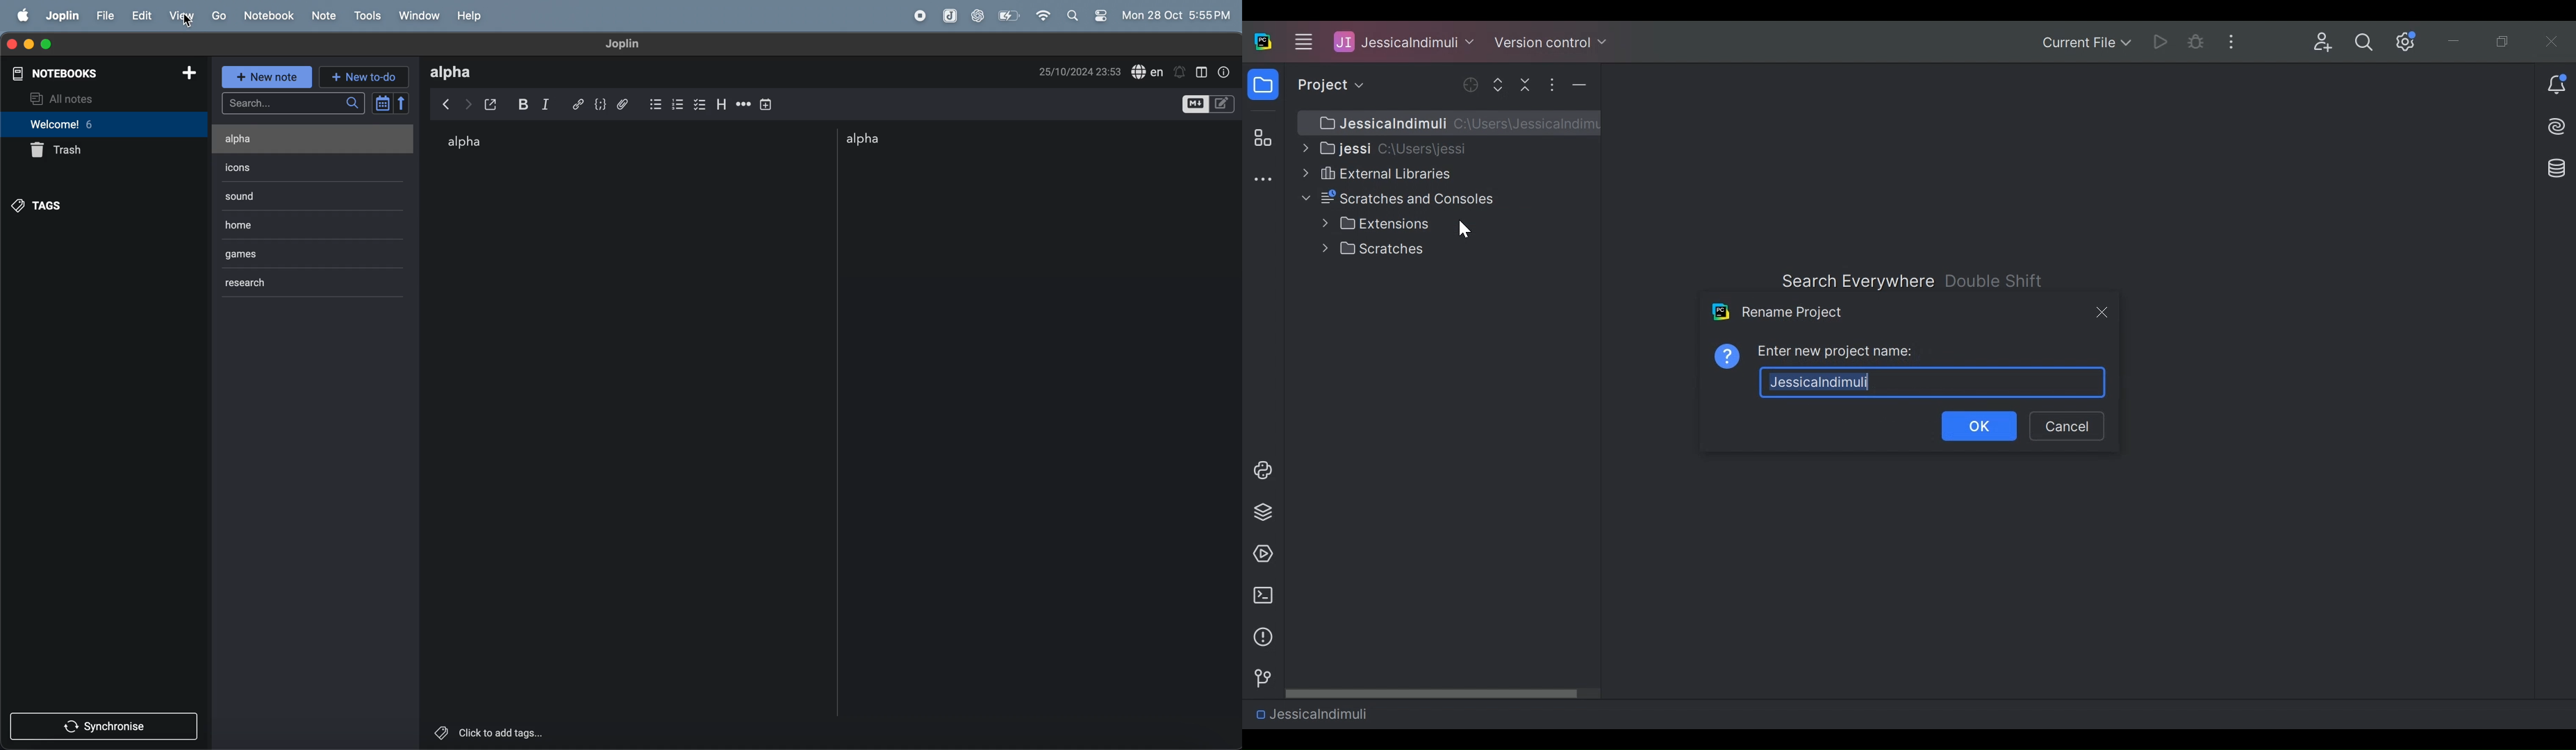 The width and height of the screenshot is (2576, 756). Describe the element at coordinates (889, 139) in the screenshot. I see `alpha note` at that location.